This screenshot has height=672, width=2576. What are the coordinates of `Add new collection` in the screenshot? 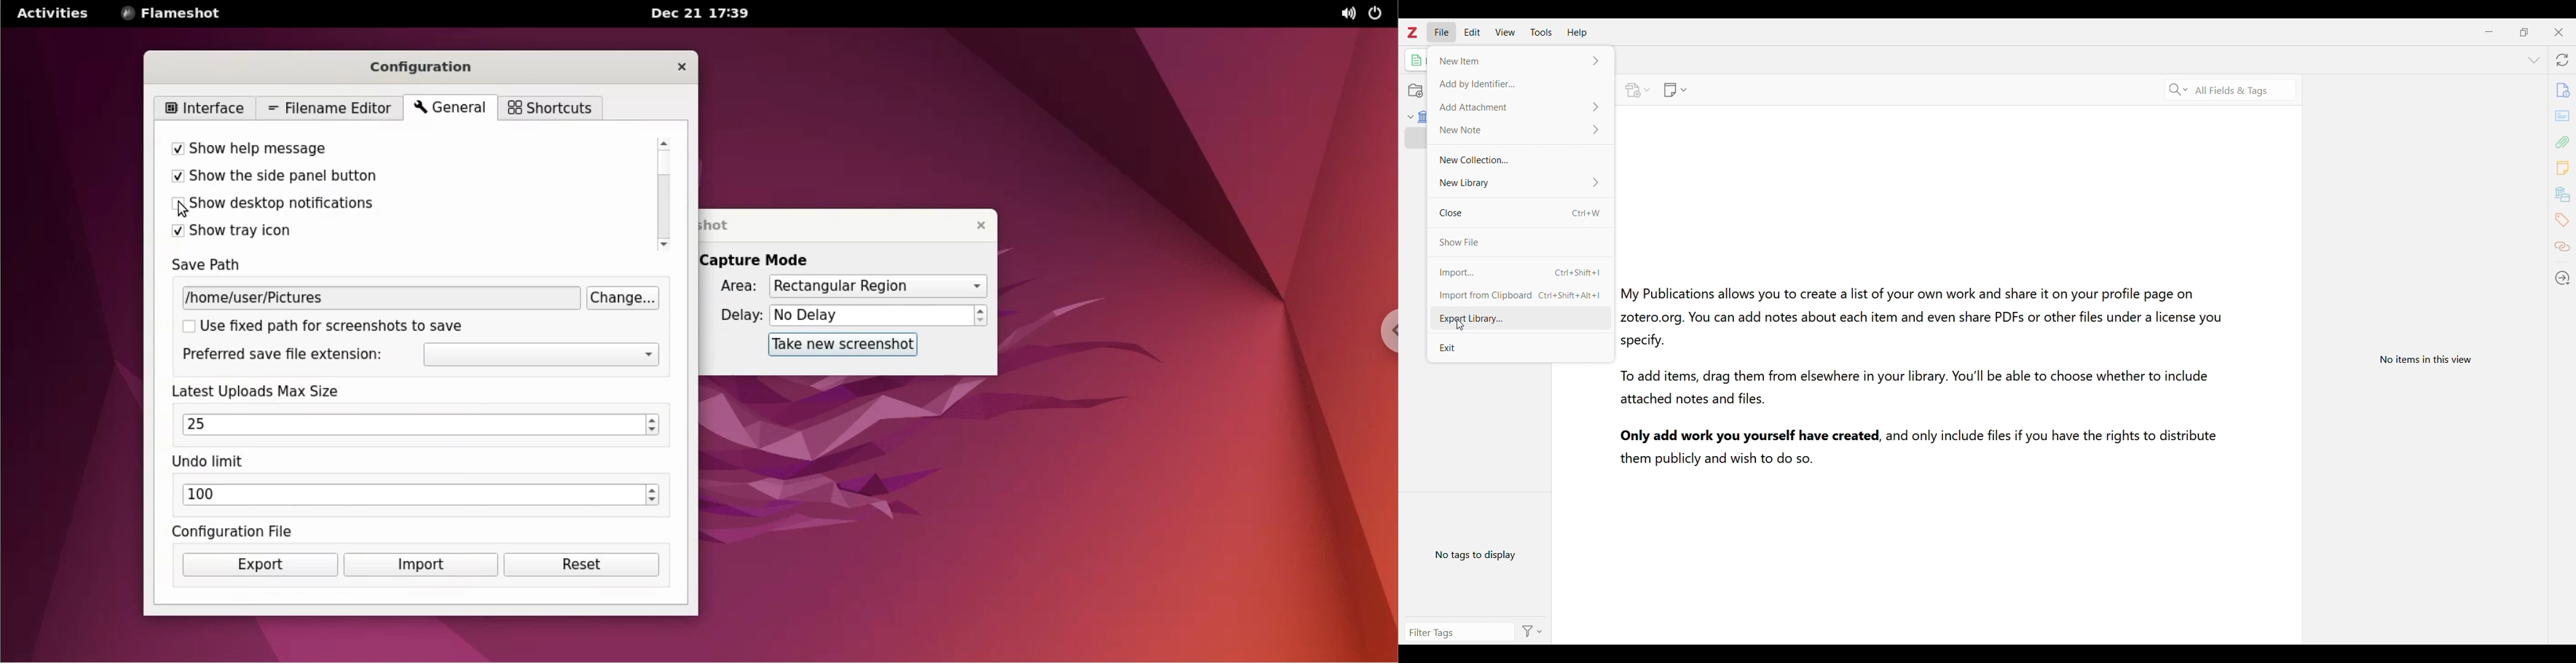 It's located at (1416, 91).